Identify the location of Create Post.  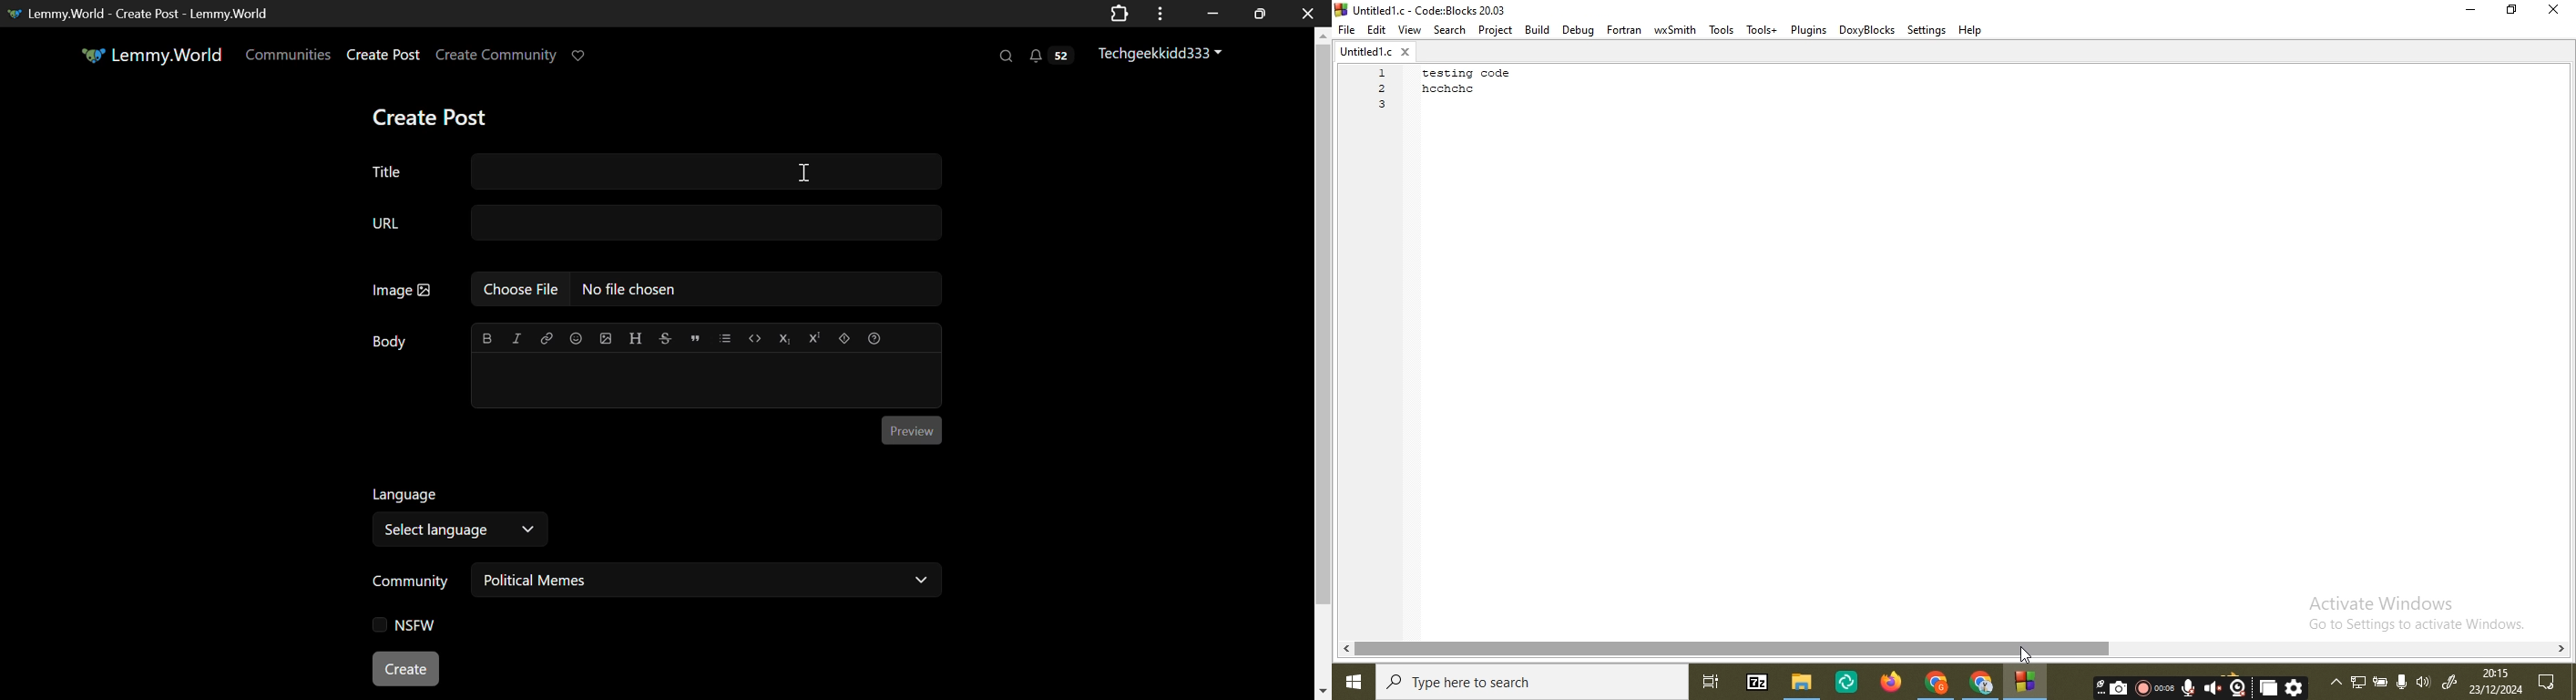
(439, 117).